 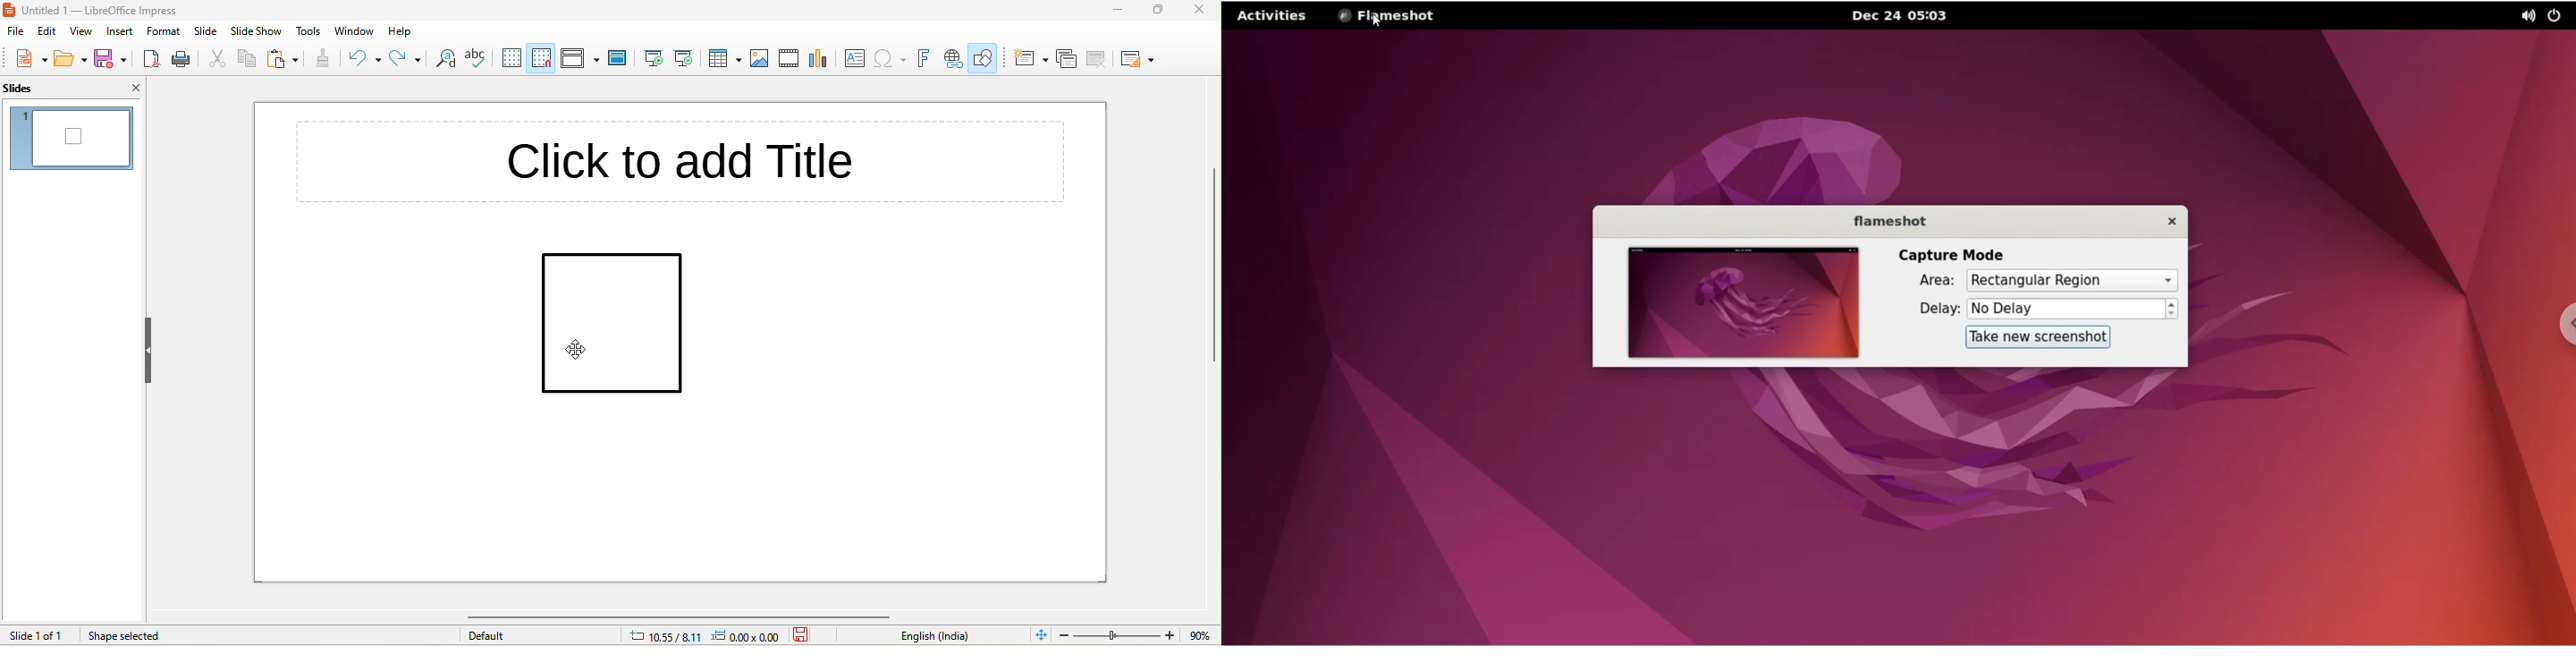 I want to click on media, so click(x=789, y=58).